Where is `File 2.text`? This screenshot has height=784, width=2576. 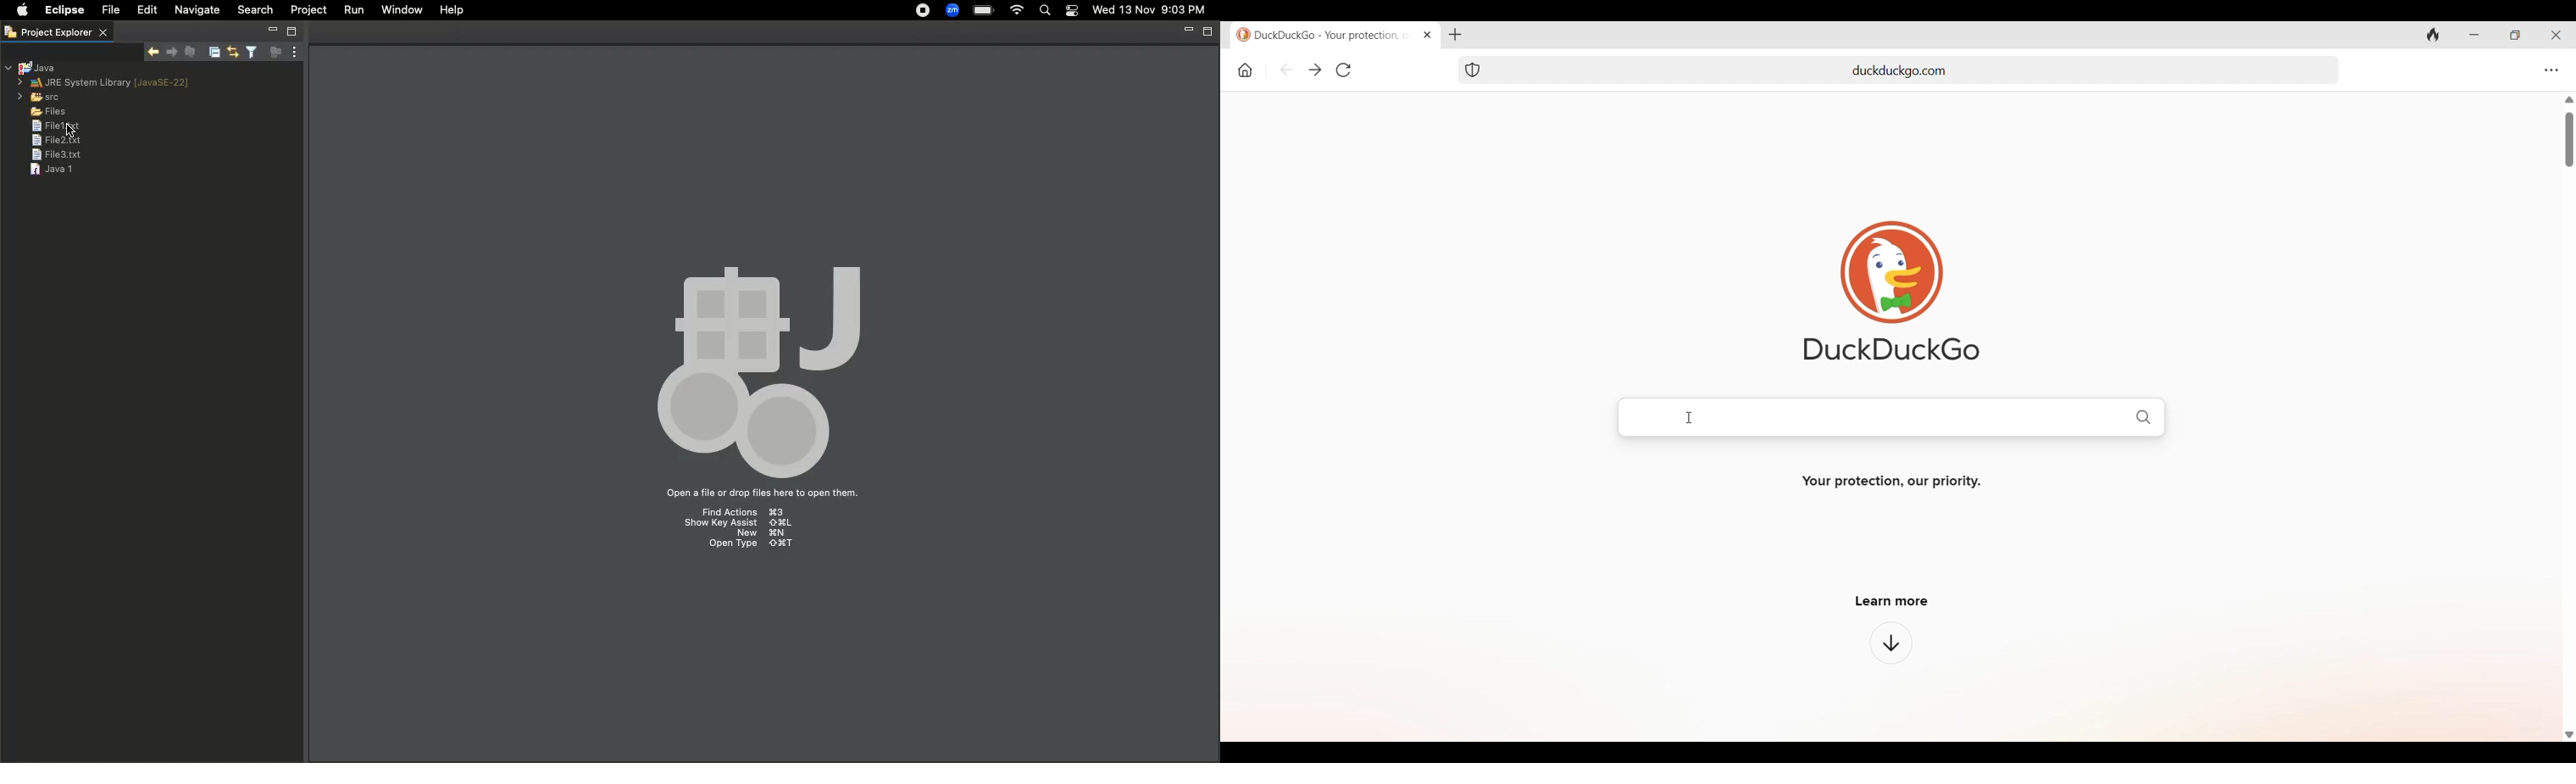 File 2.text is located at coordinates (53, 140).